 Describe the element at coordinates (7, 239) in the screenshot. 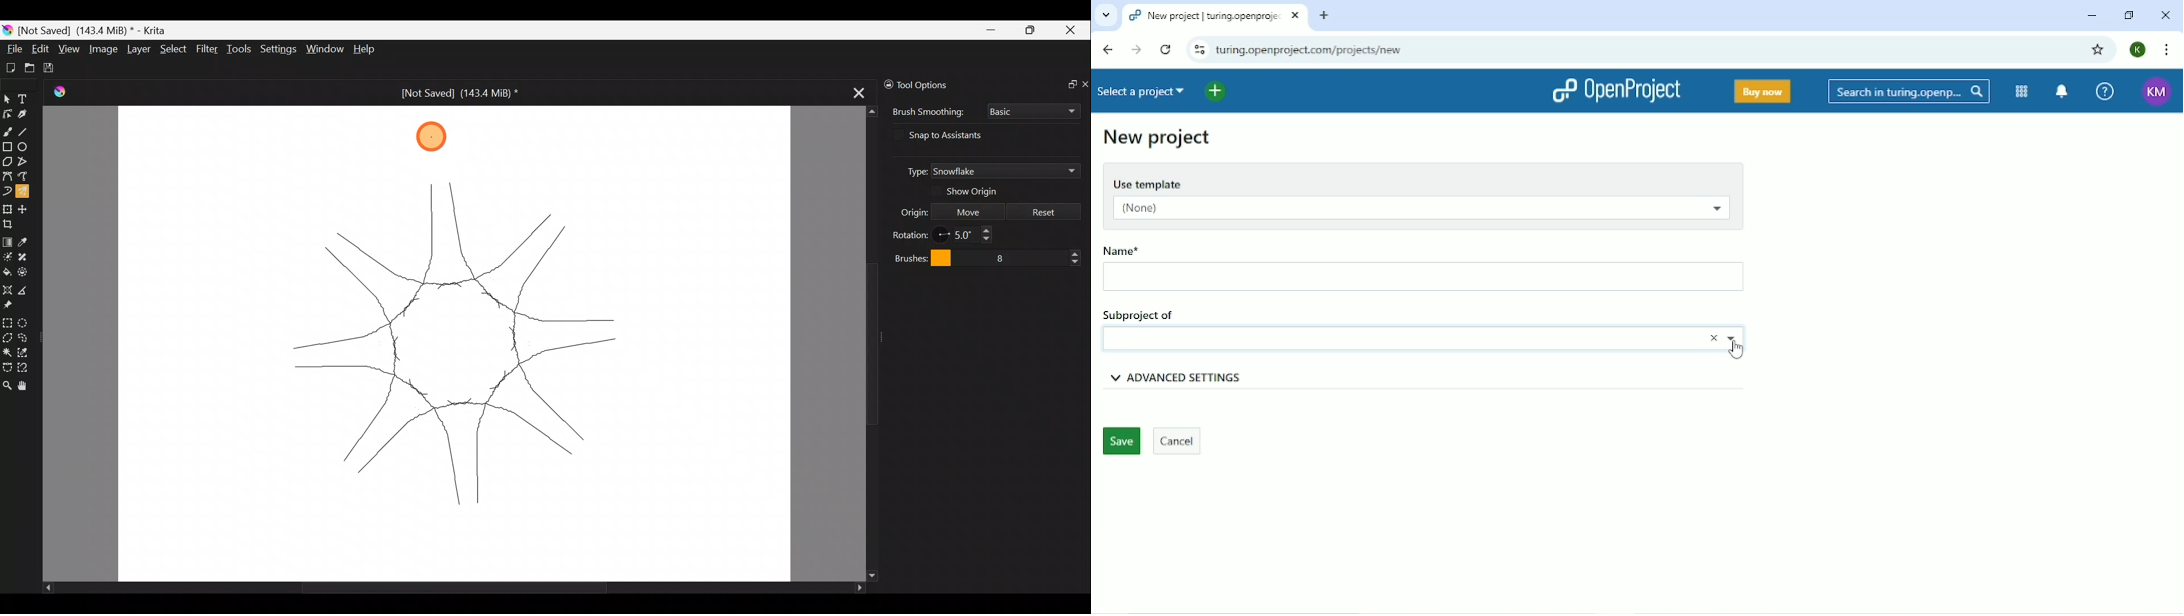

I see `Draw a gradient` at that location.